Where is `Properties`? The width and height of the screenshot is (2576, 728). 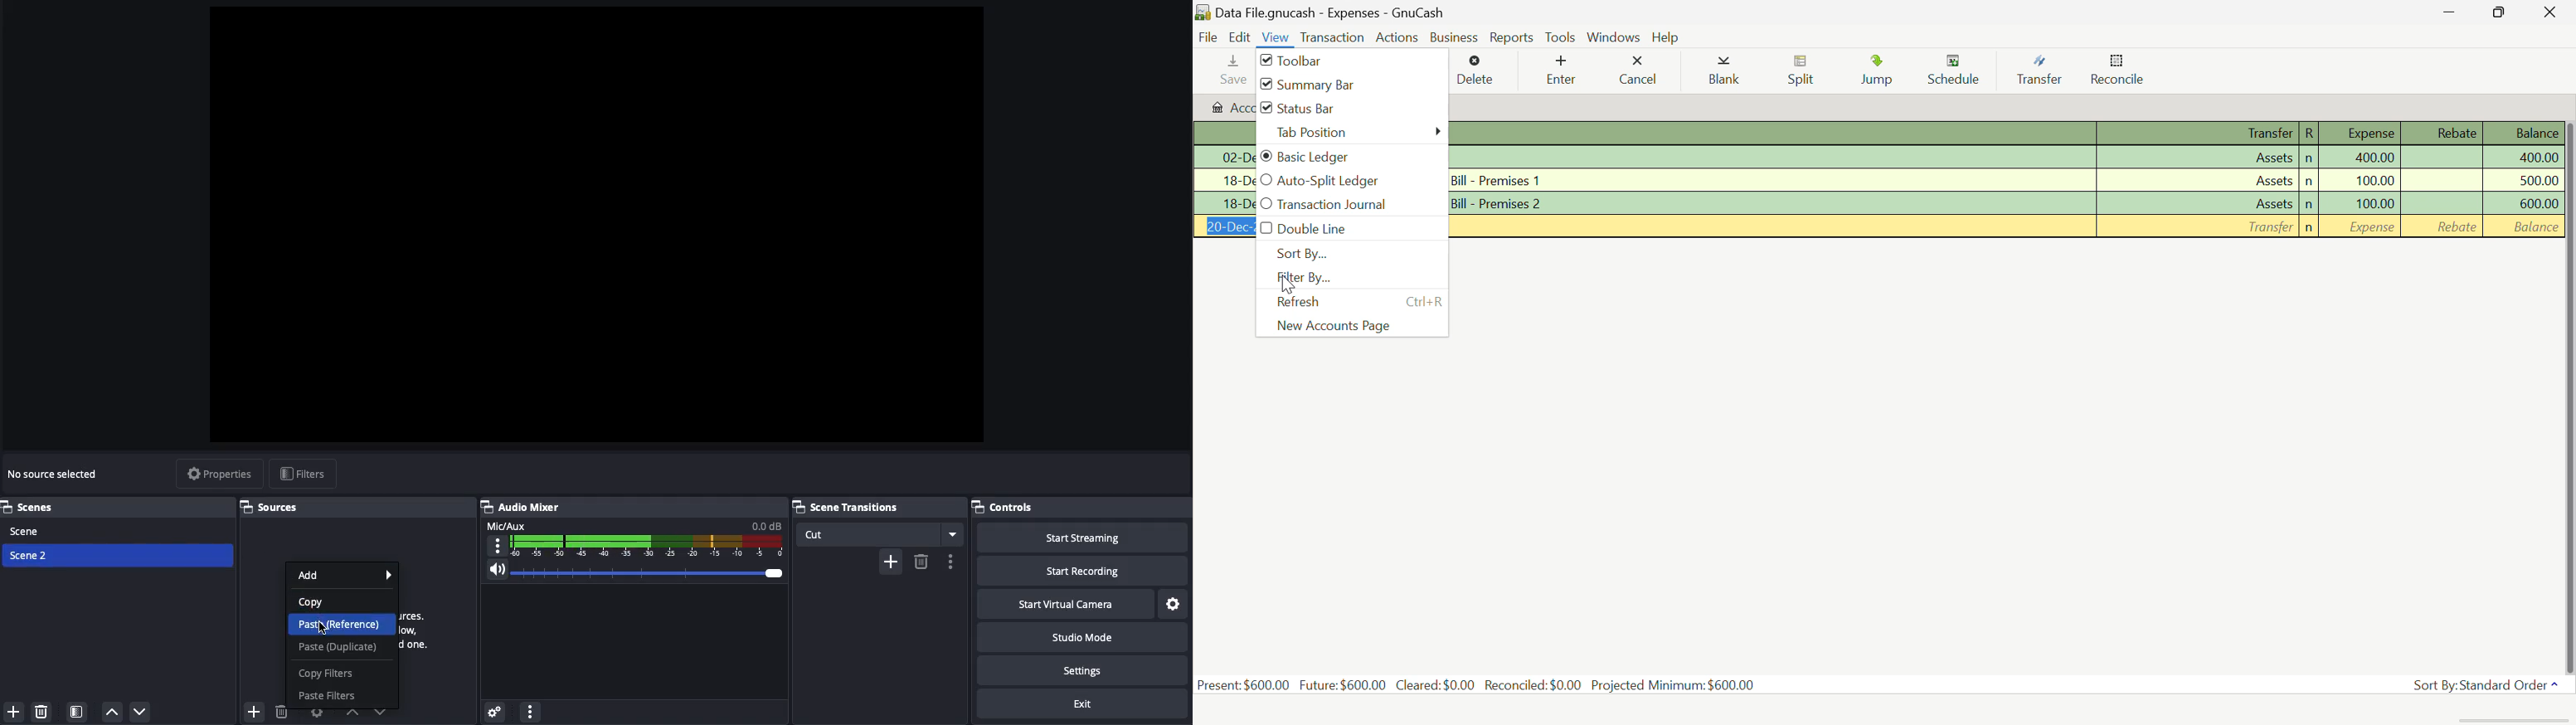 Properties is located at coordinates (219, 473).